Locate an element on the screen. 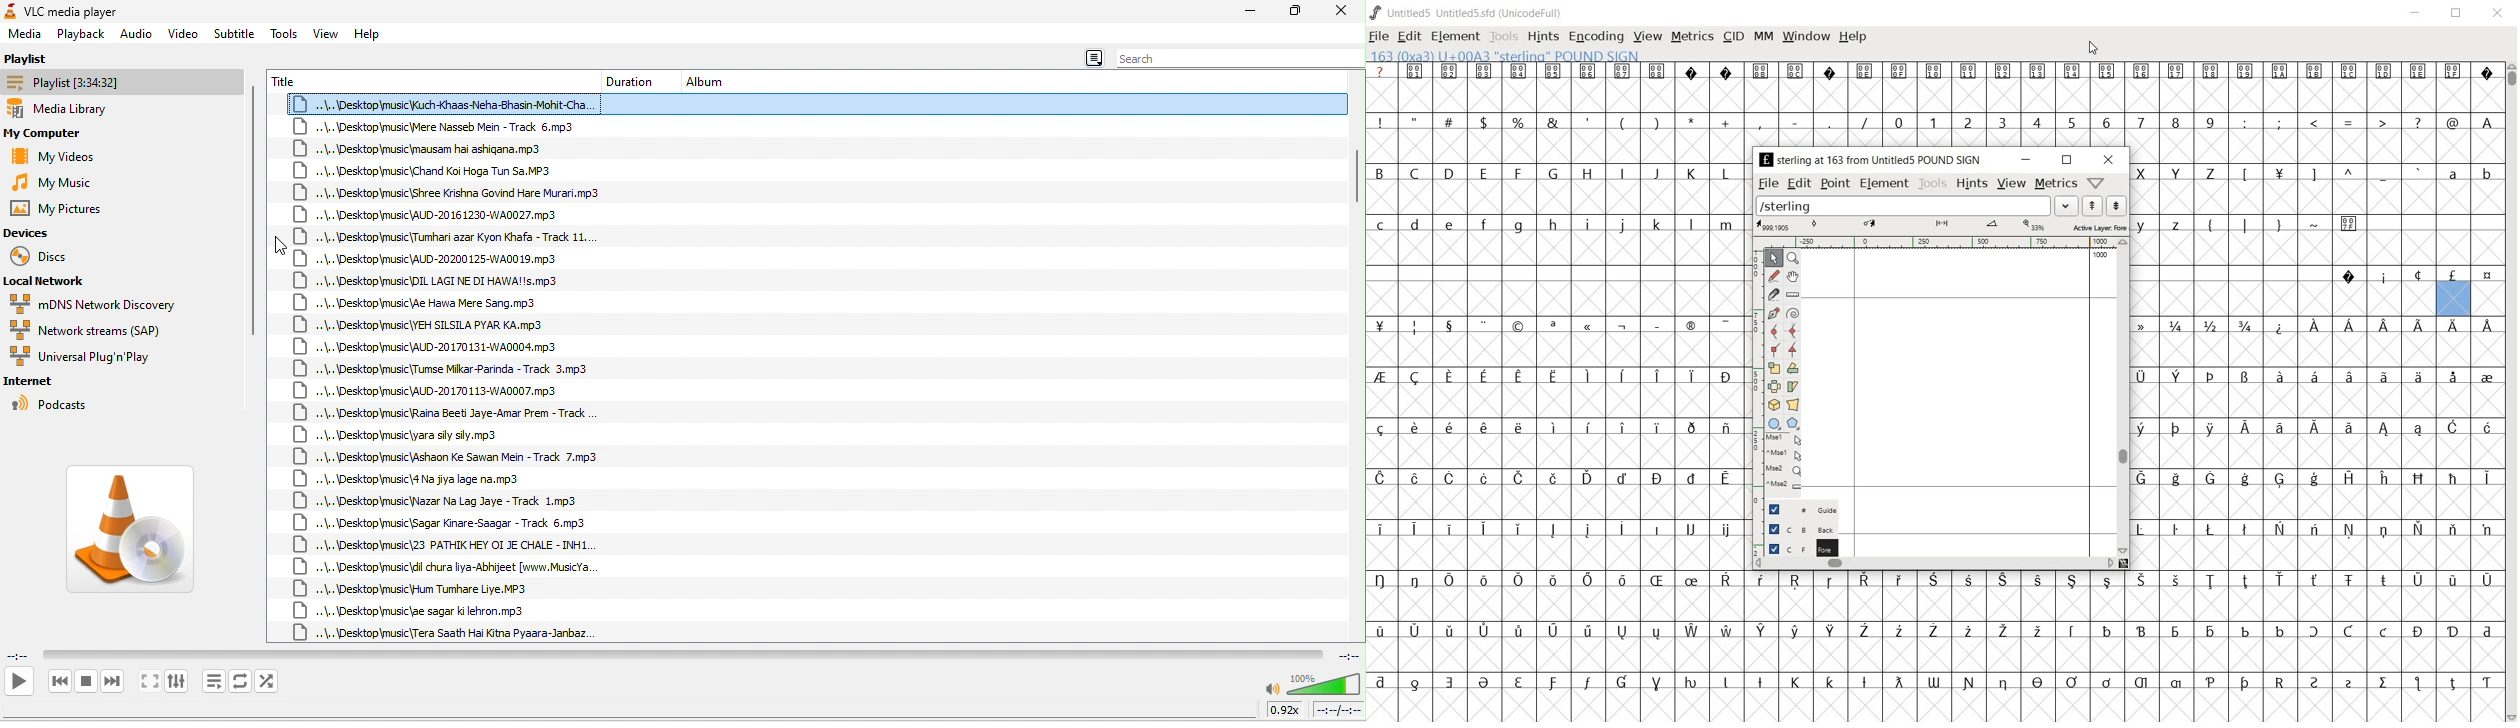  J is located at coordinates (1656, 173).